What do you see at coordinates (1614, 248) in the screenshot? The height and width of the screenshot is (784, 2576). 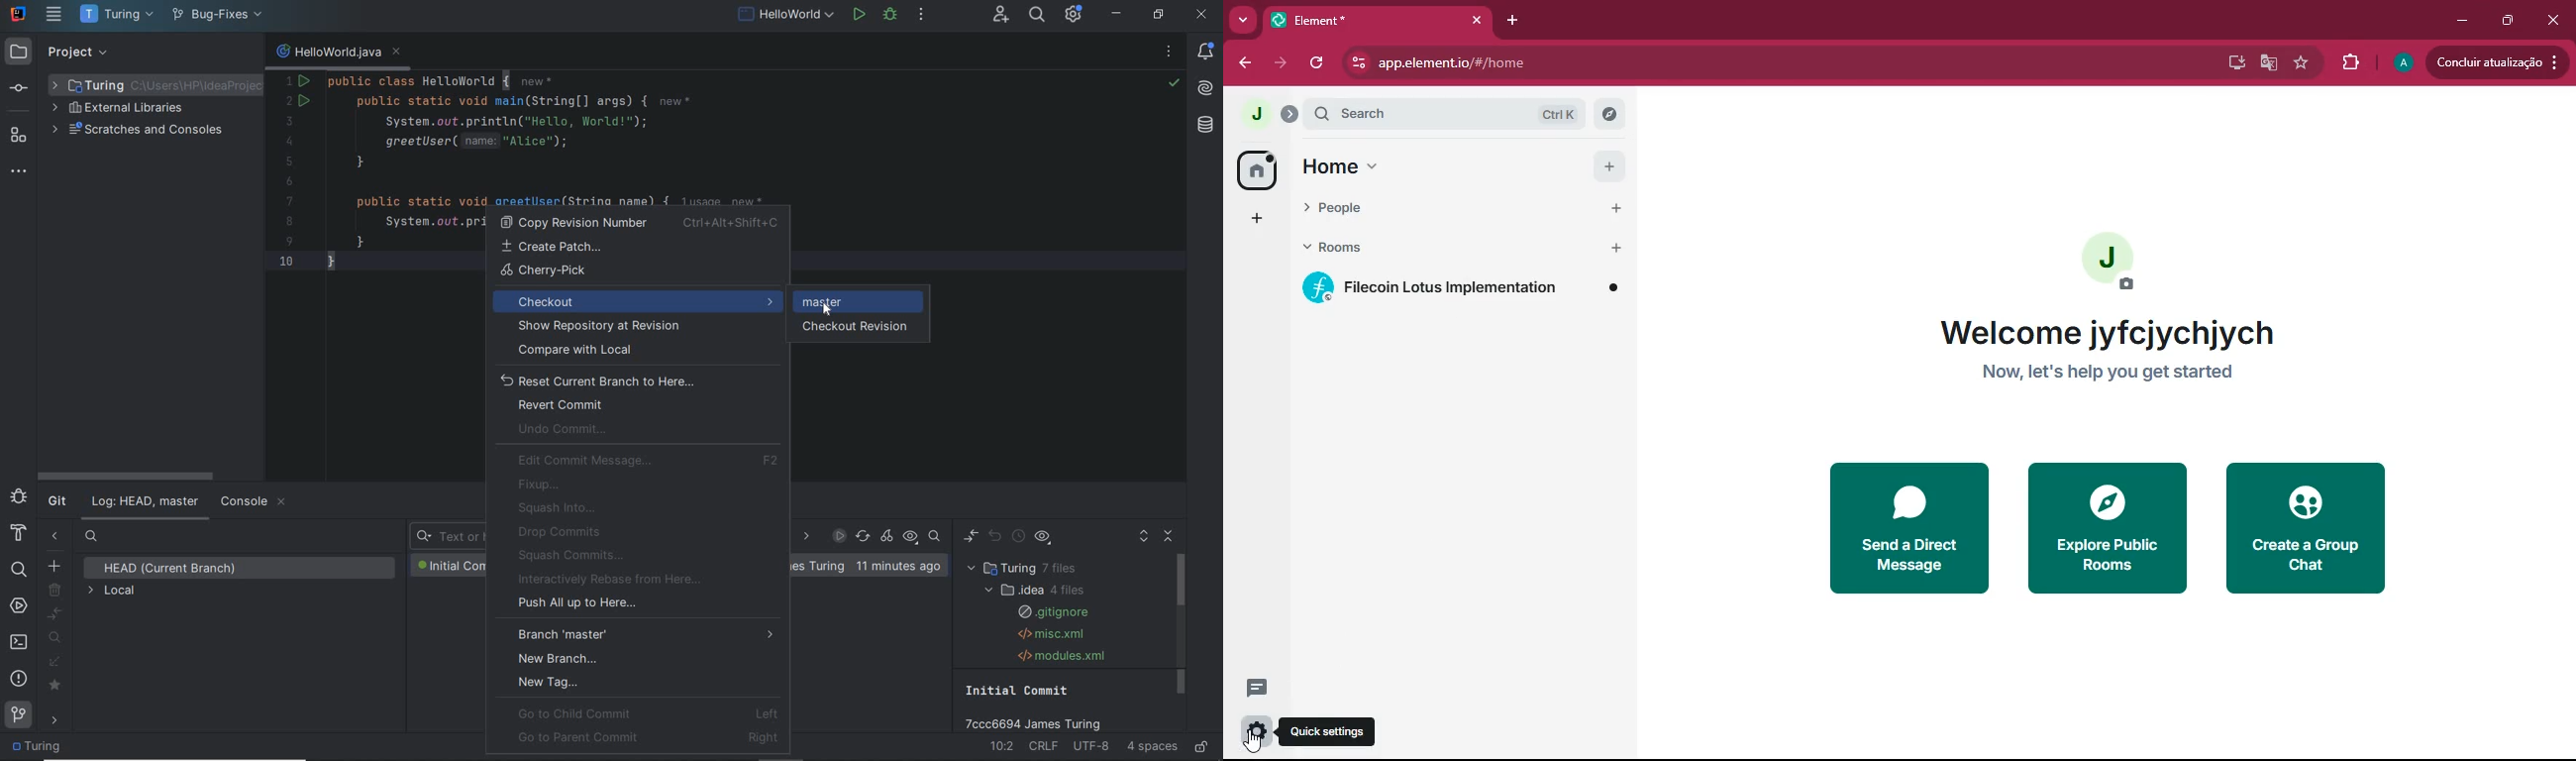 I see `add button` at bounding box center [1614, 248].